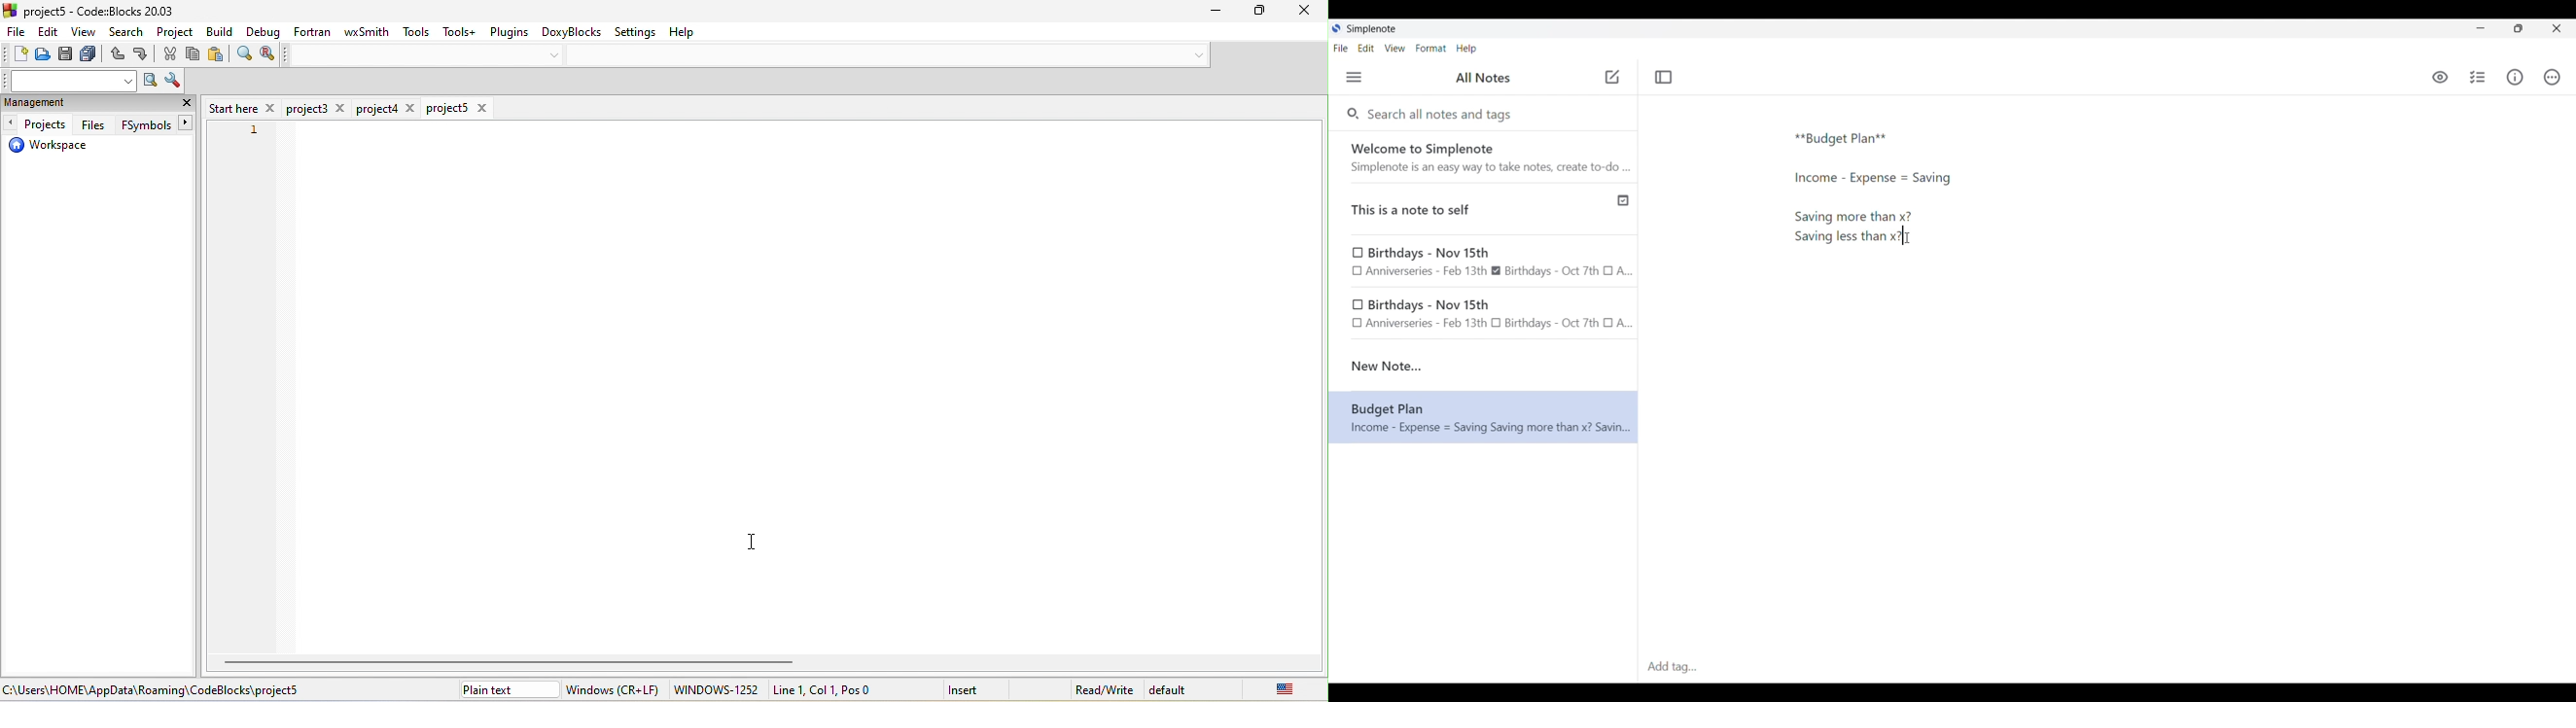 The width and height of the screenshot is (2576, 728). Describe the element at coordinates (16, 34) in the screenshot. I see `file` at that location.